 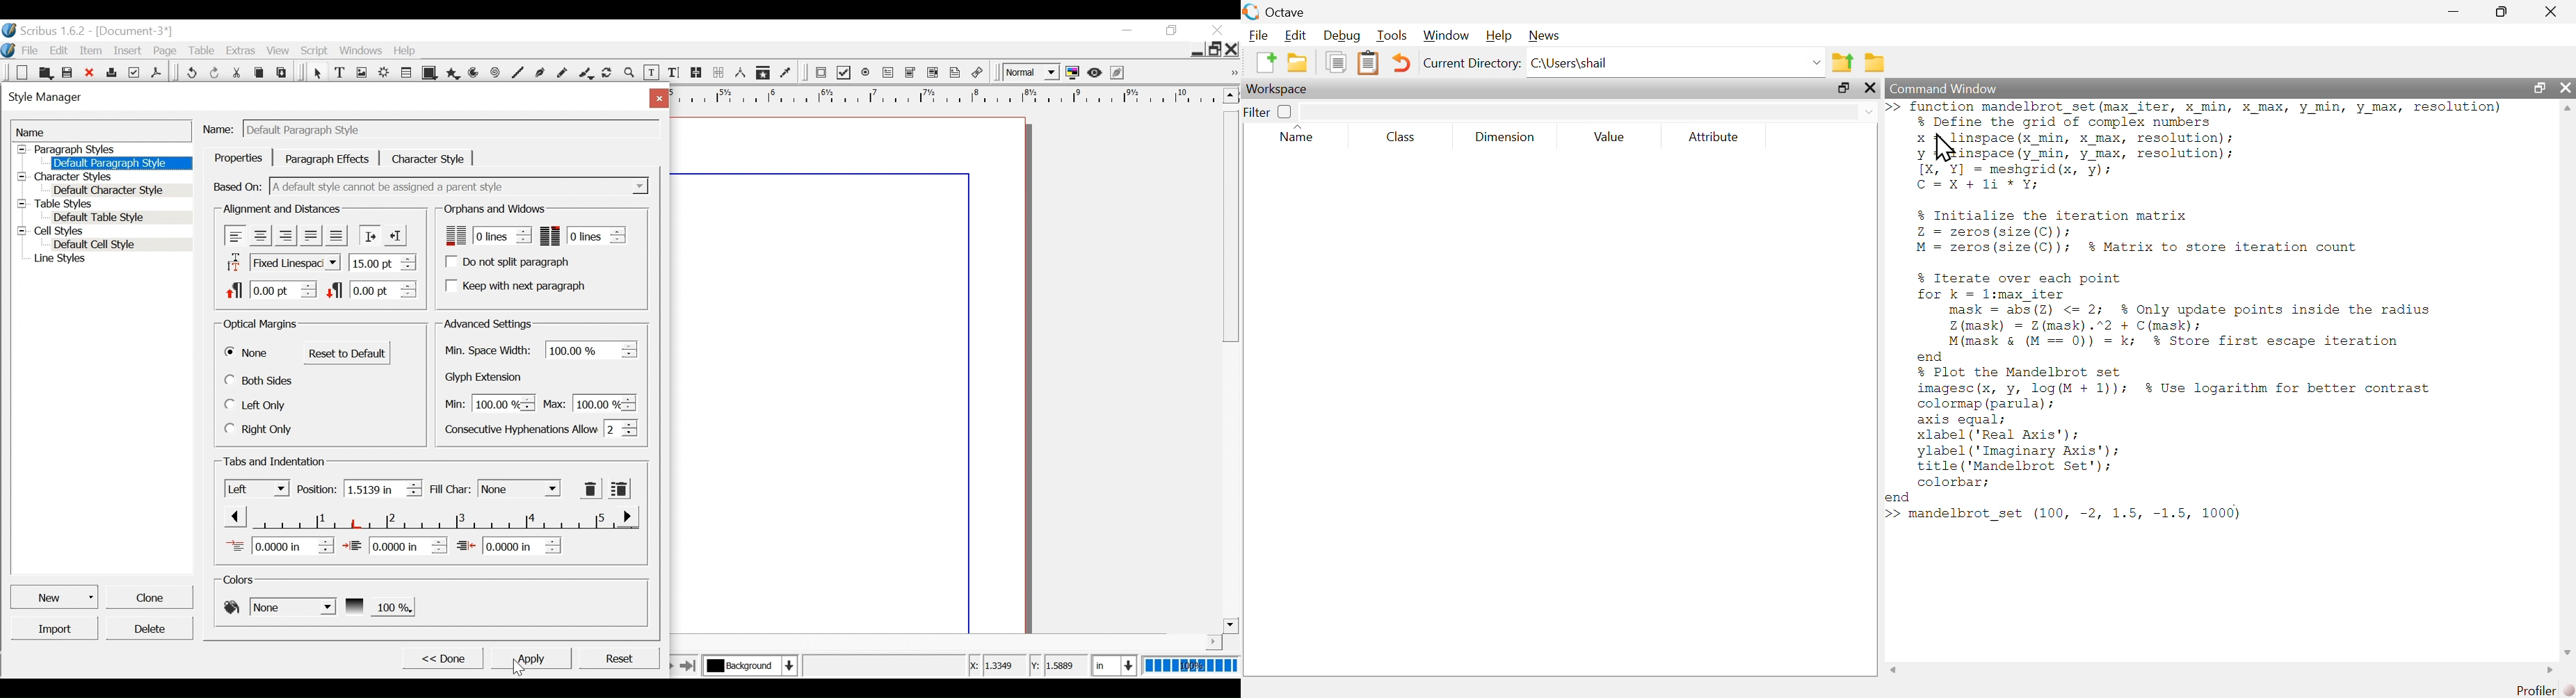 I want to click on Text Frame, so click(x=340, y=73).